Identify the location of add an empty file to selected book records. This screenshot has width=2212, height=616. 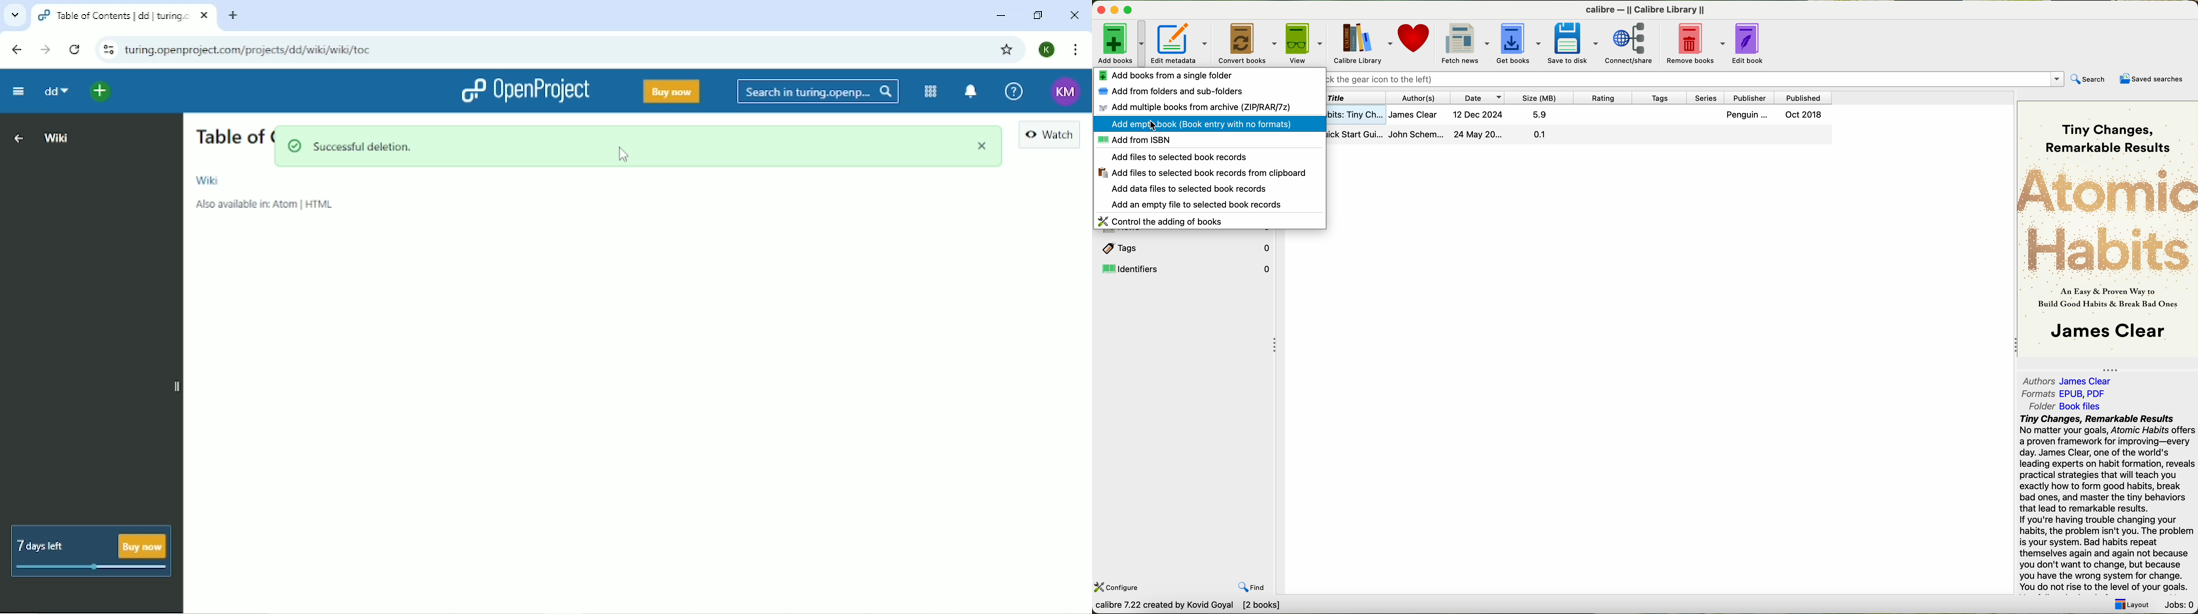
(1197, 205).